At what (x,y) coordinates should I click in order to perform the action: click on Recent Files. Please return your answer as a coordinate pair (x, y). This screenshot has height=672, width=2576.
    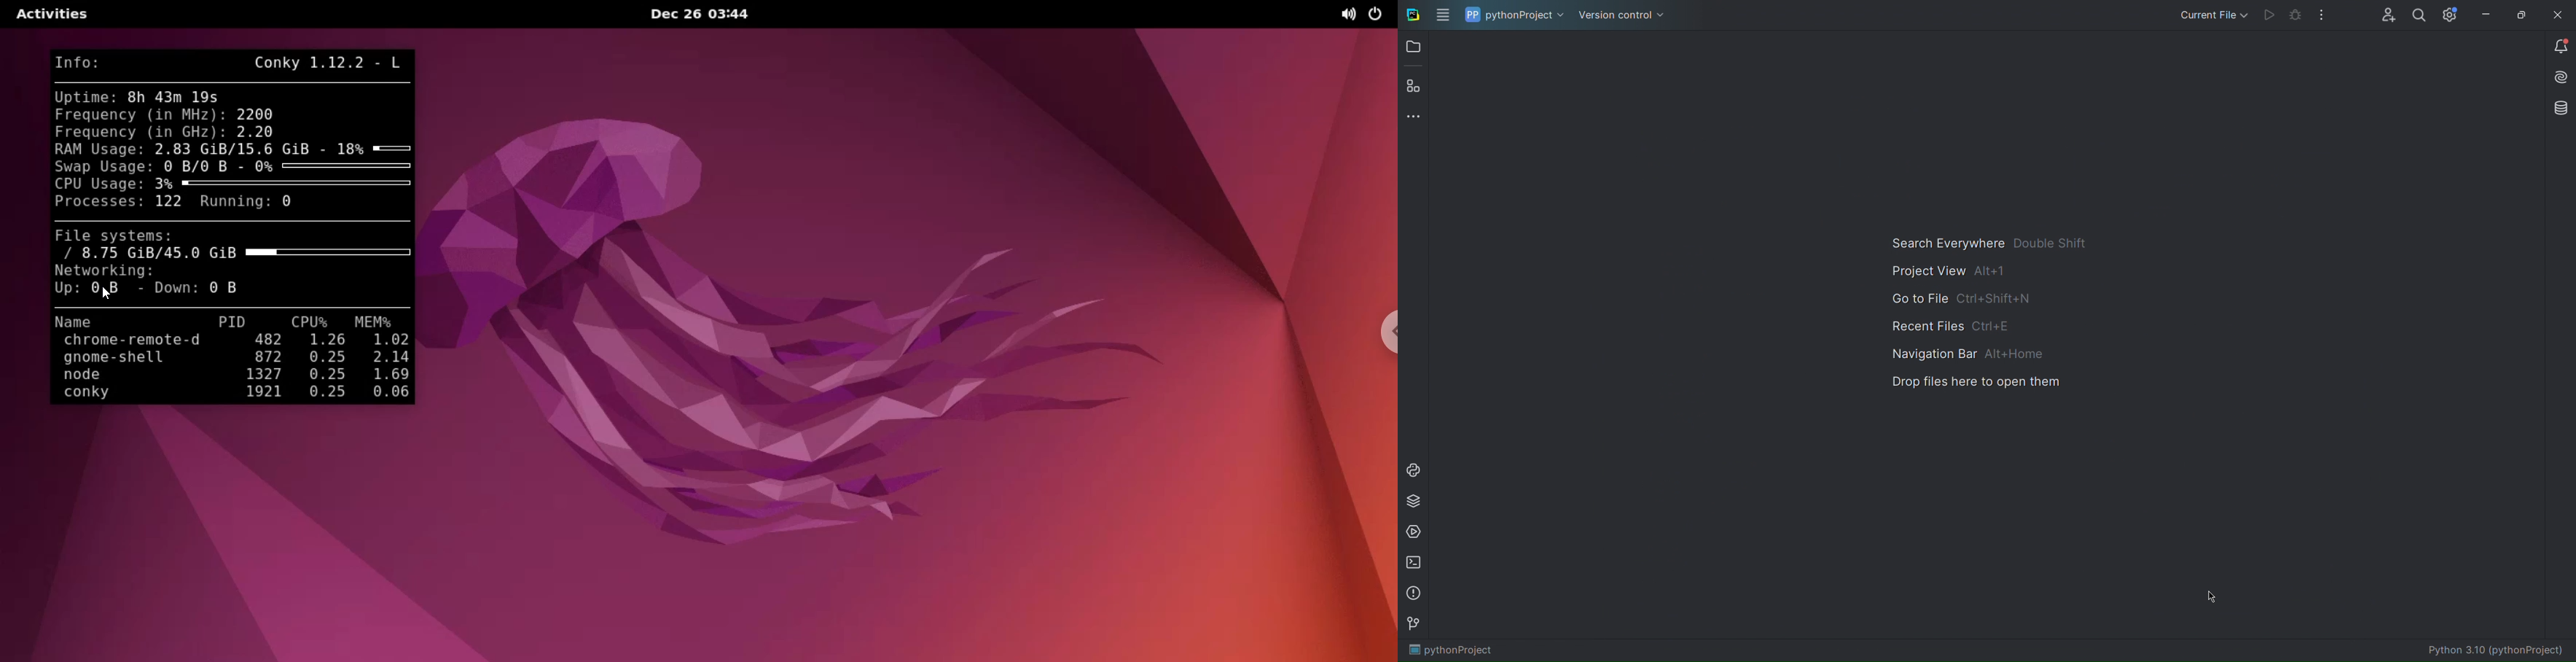
    Looking at the image, I should click on (1962, 324).